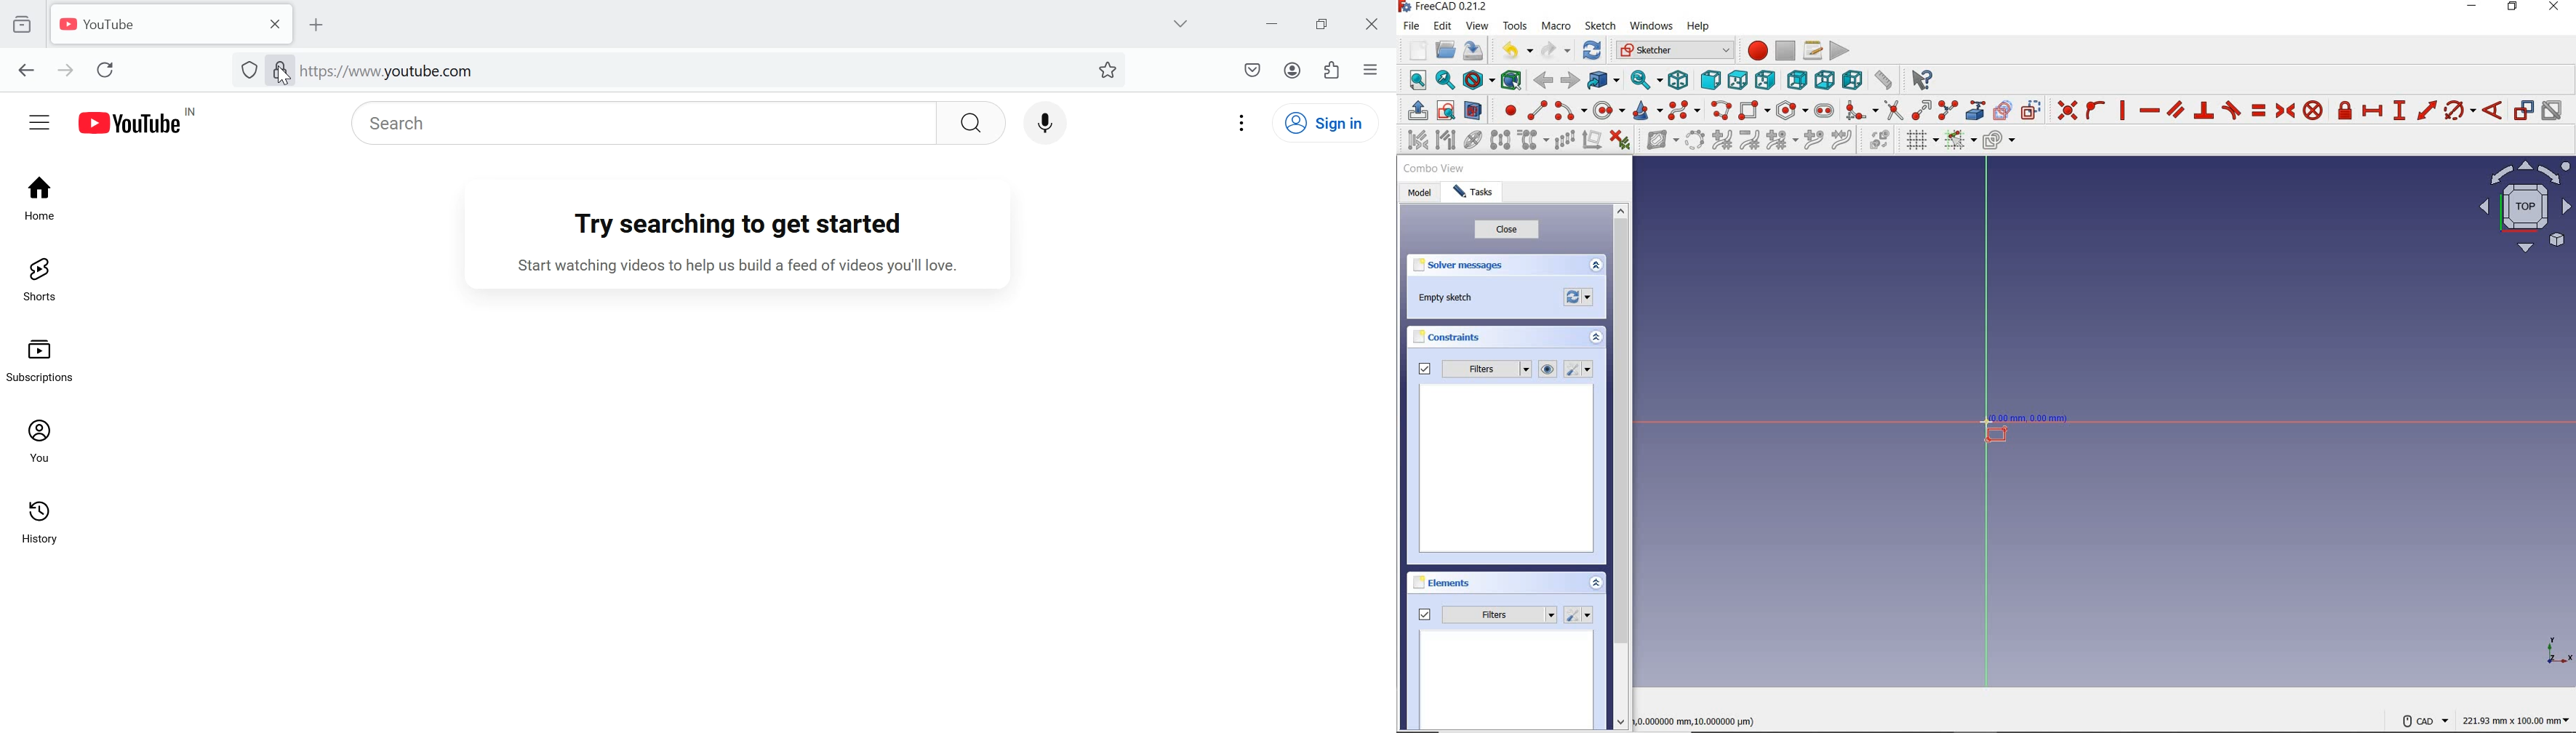 The width and height of the screenshot is (2576, 756). I want to click on fit all, so click(1414, 79).